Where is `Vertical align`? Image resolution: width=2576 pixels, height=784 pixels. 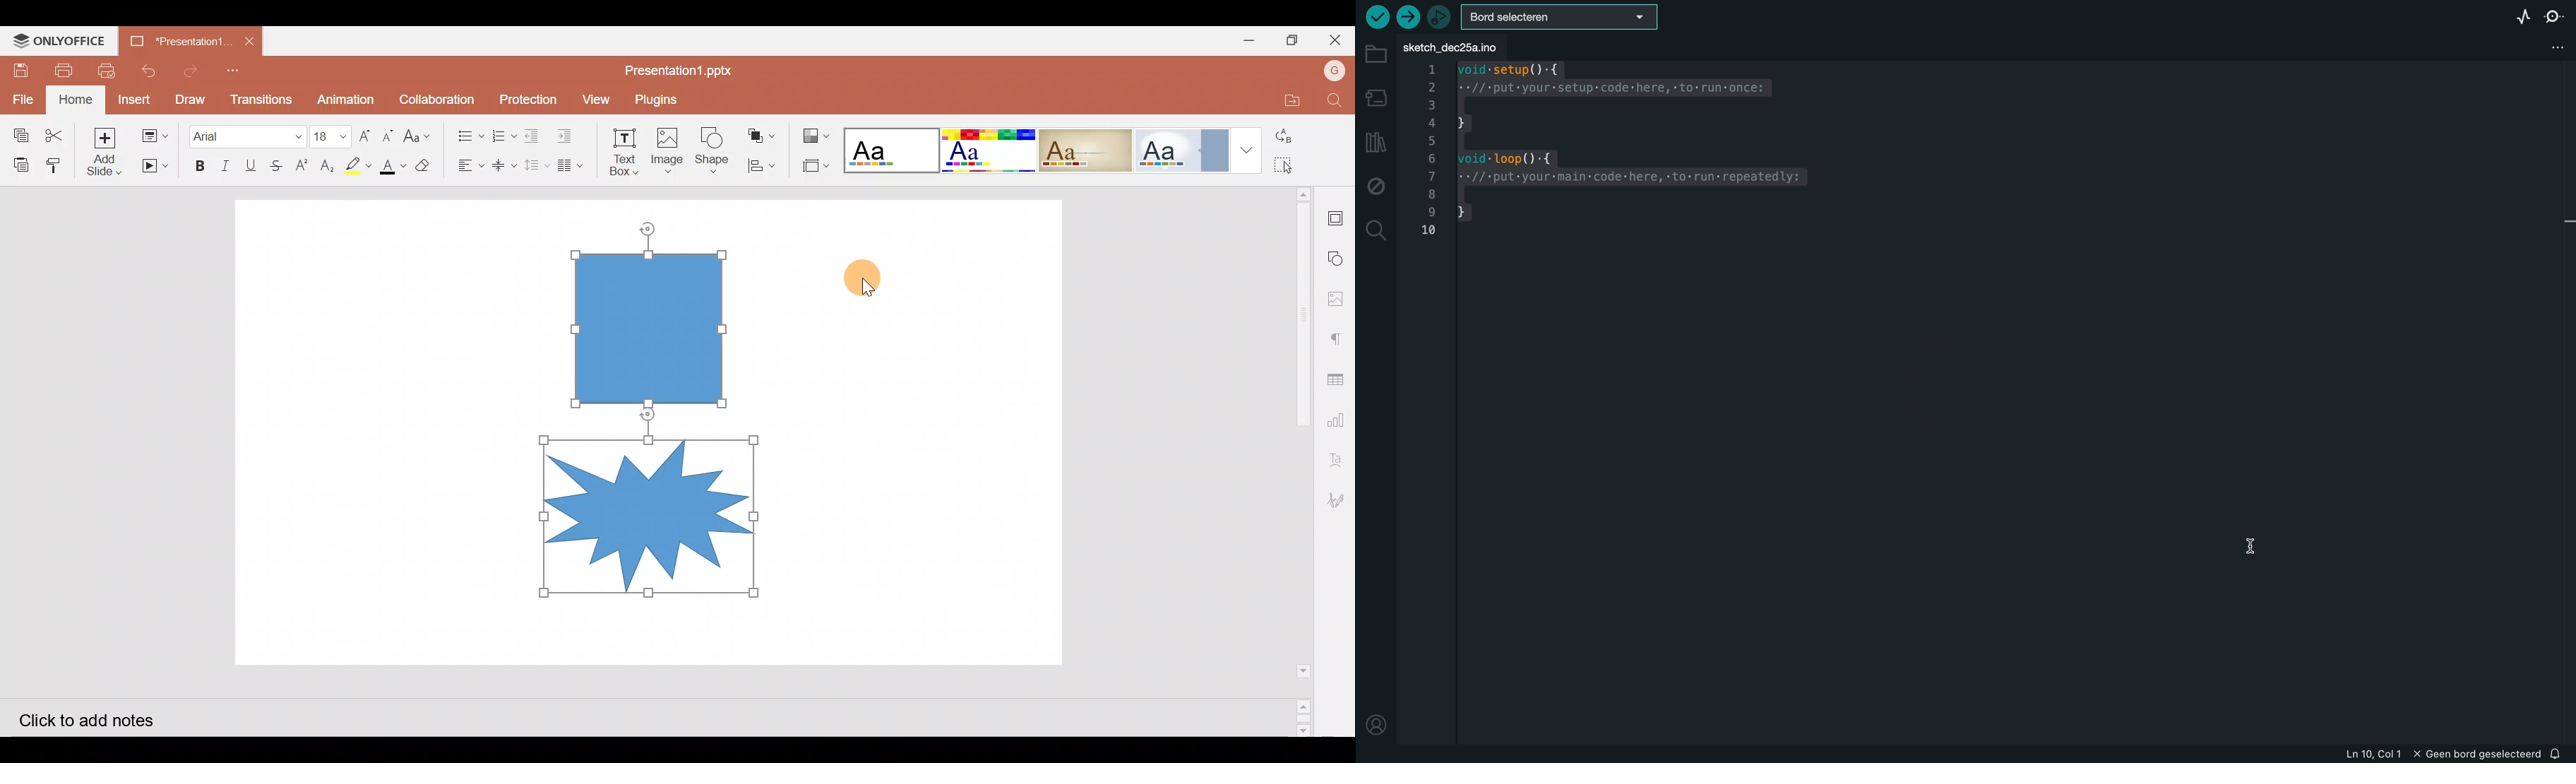
Vertical align is located at coordinates (503, 161).